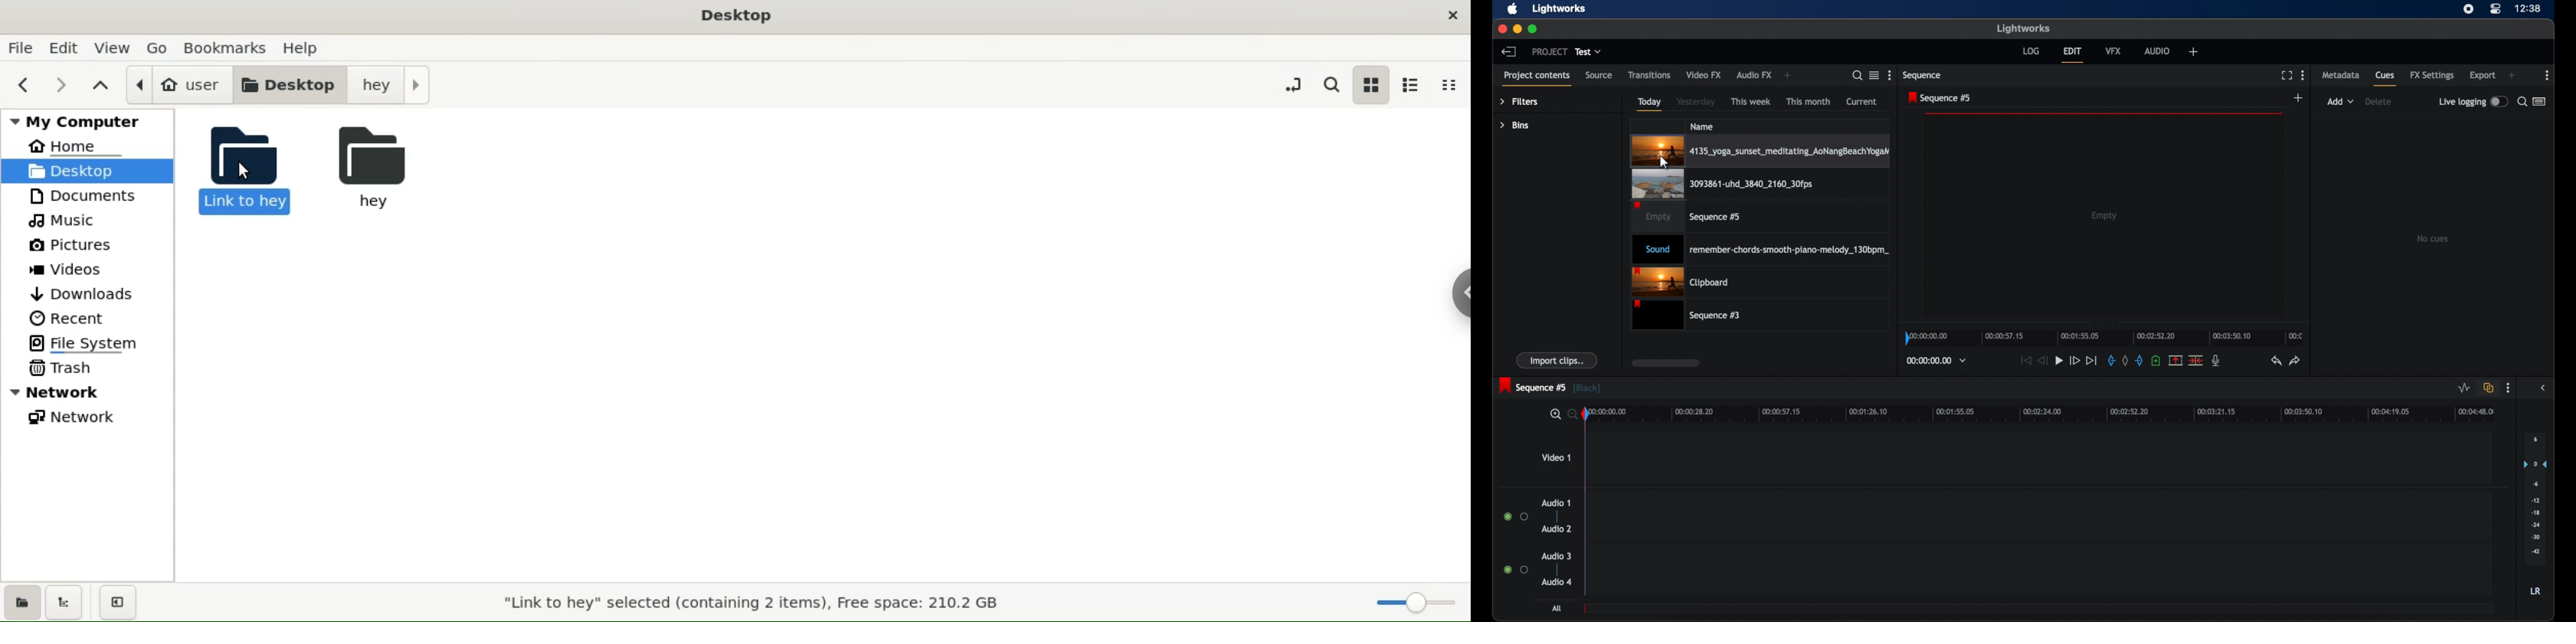  Describe the element at coordinates (1585, 500) in the screenshot. I see `playhead` at that location.